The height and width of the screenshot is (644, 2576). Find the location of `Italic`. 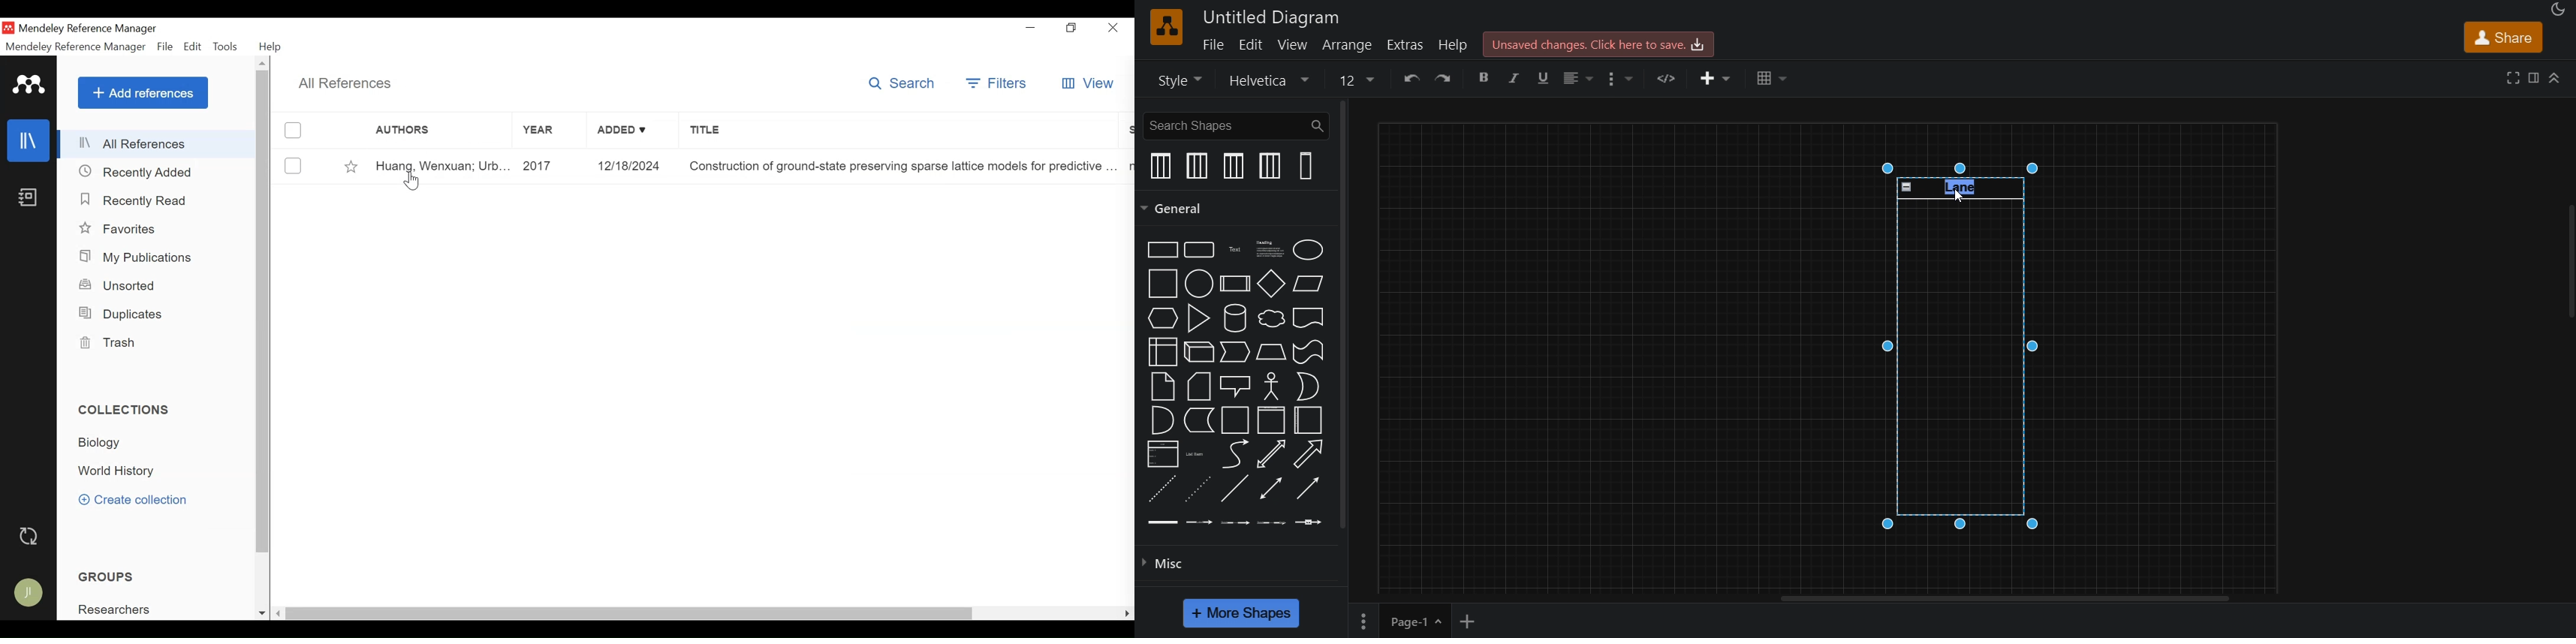

Italic is located at coordinates (1522, 80).